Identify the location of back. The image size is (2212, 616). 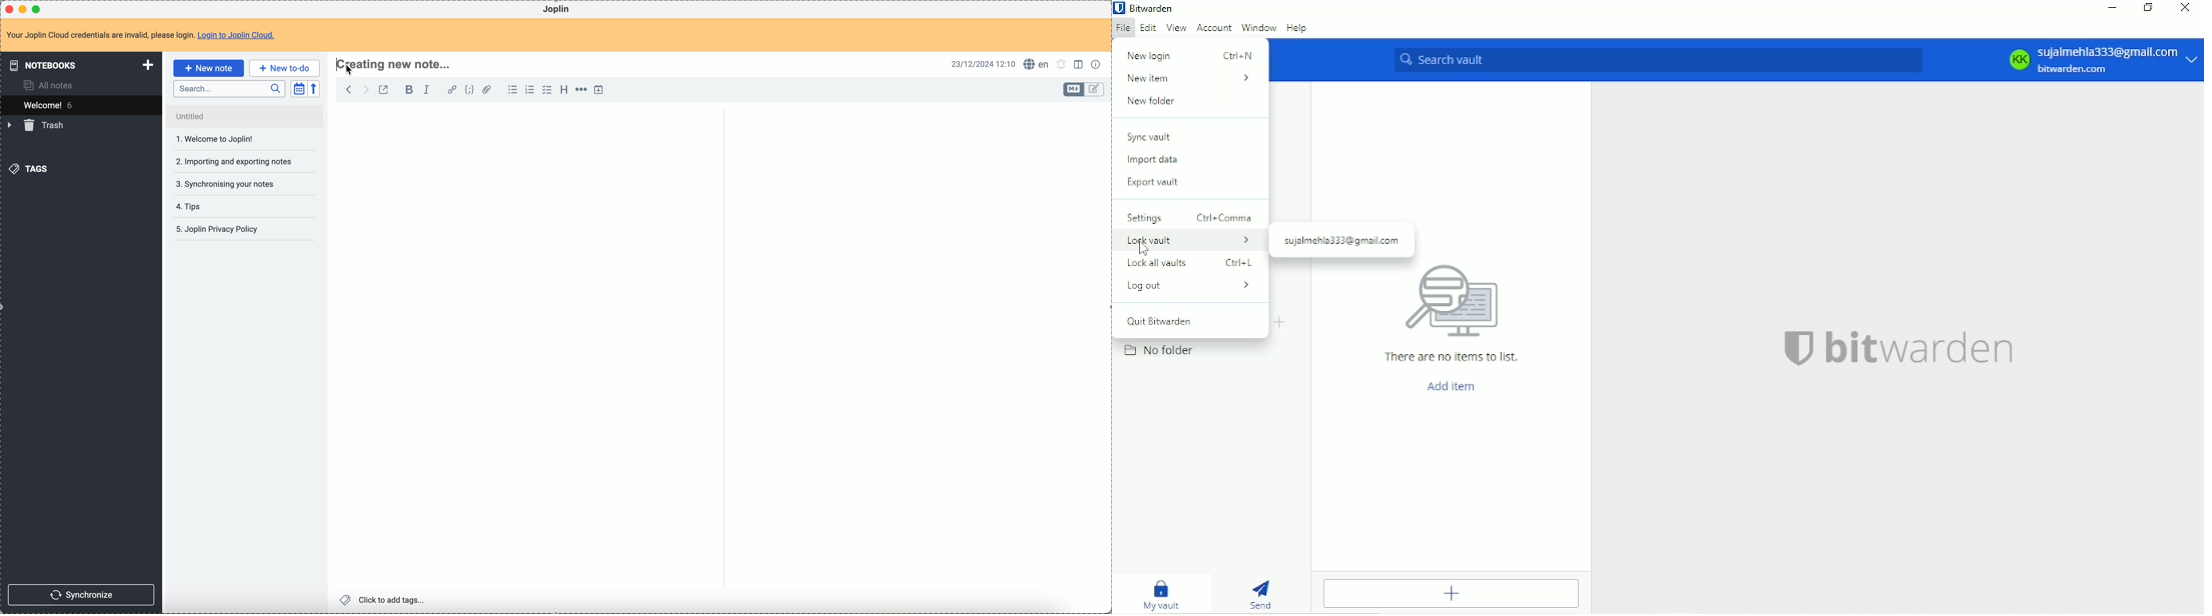
(346, 89).